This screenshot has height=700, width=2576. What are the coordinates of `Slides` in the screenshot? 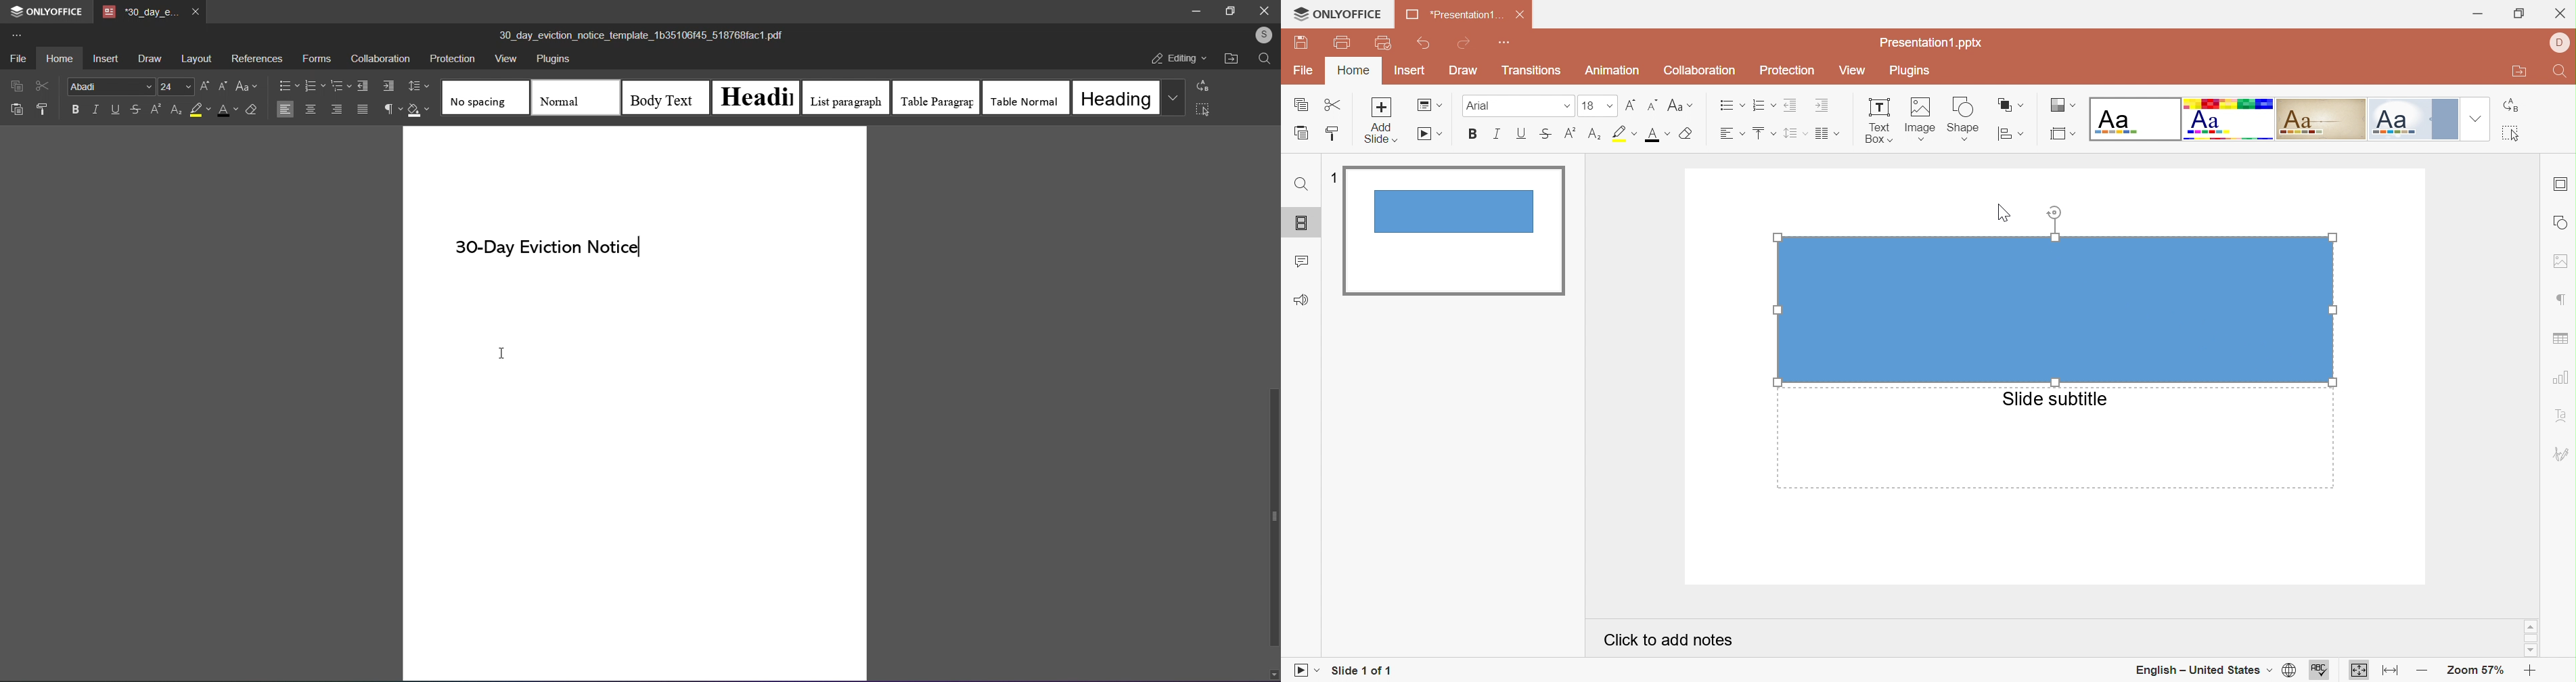 It's located at (1304, 224).